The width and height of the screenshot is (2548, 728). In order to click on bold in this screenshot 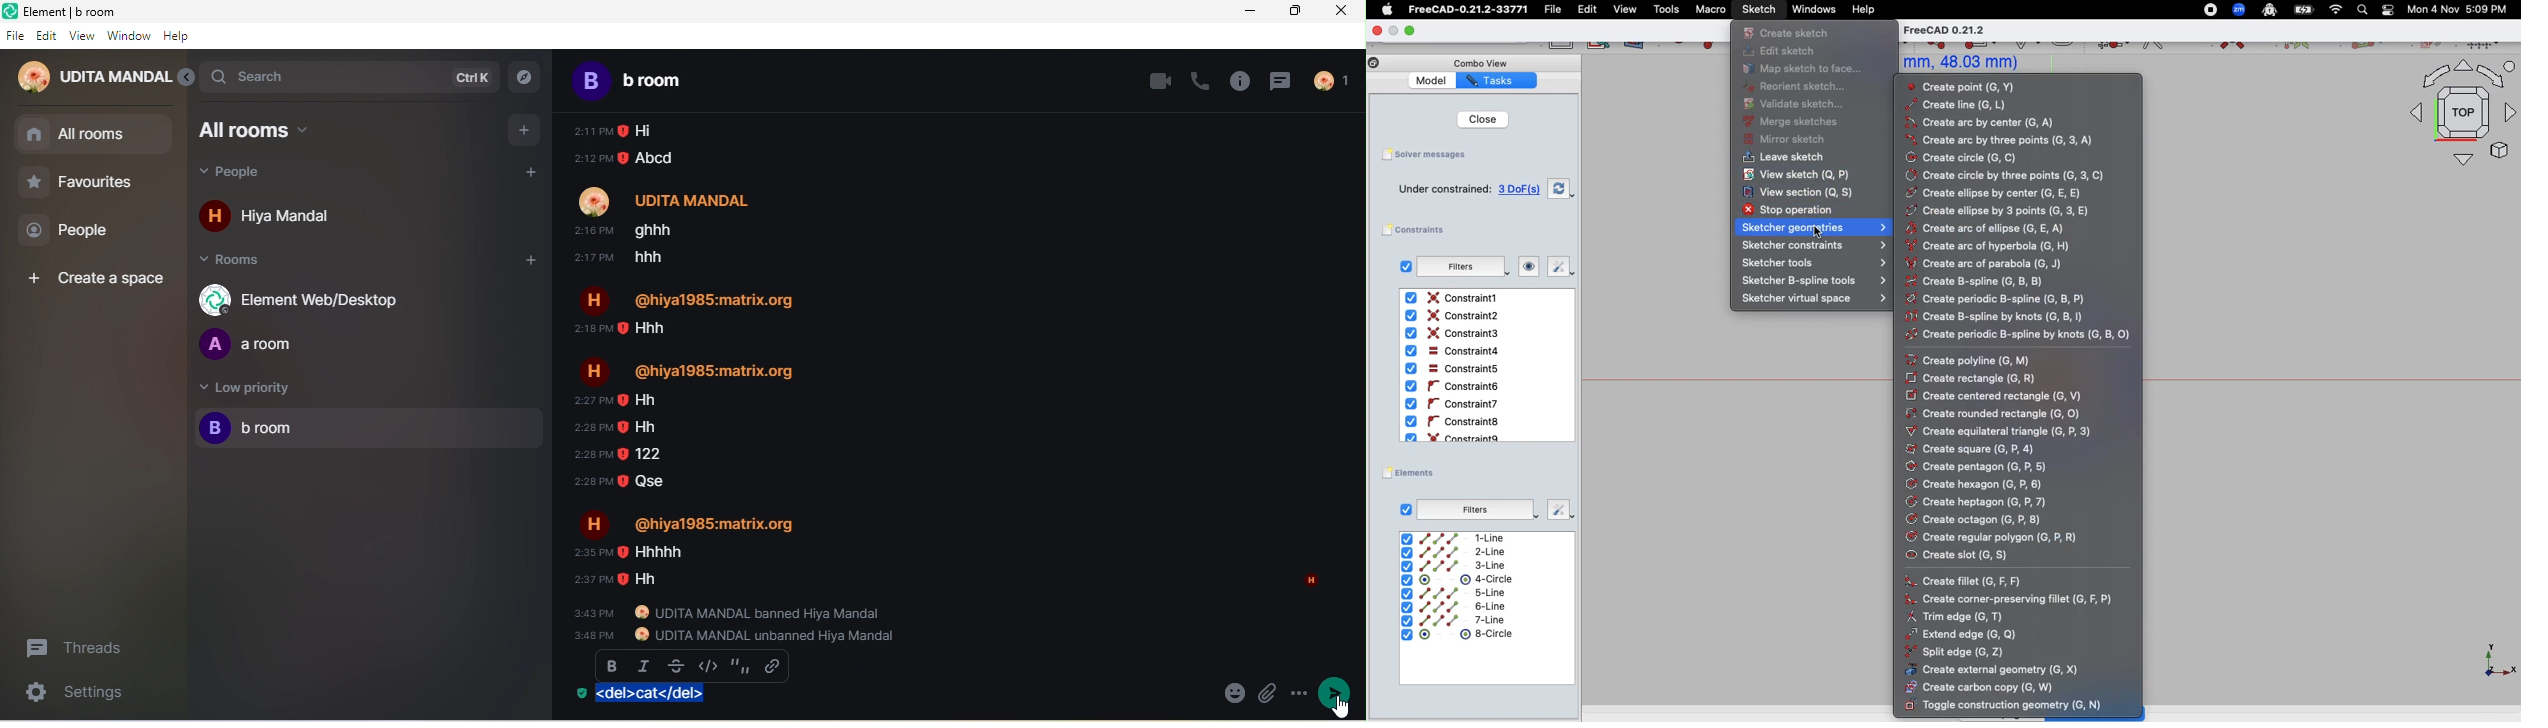, I will do `click(611, 665)`.